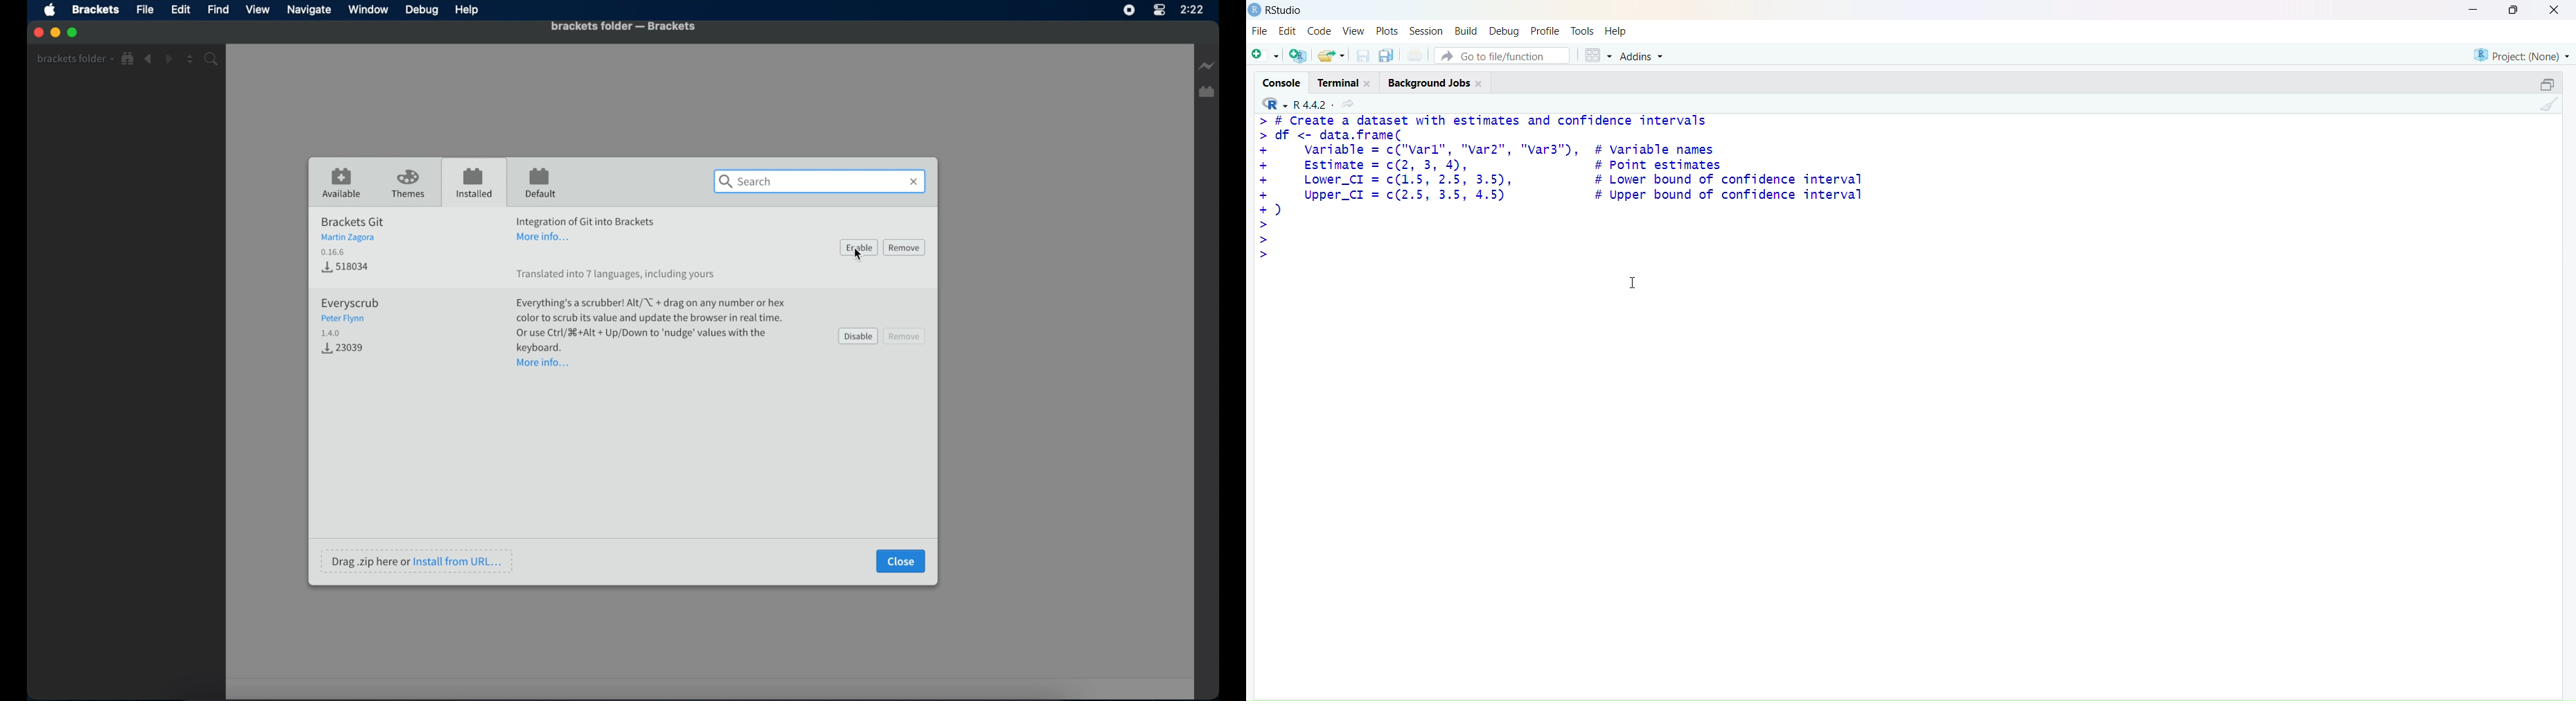  What do you see at coordinates (149, 59) in the screenshot?
I see `backward` at bounding box center [149, 59].